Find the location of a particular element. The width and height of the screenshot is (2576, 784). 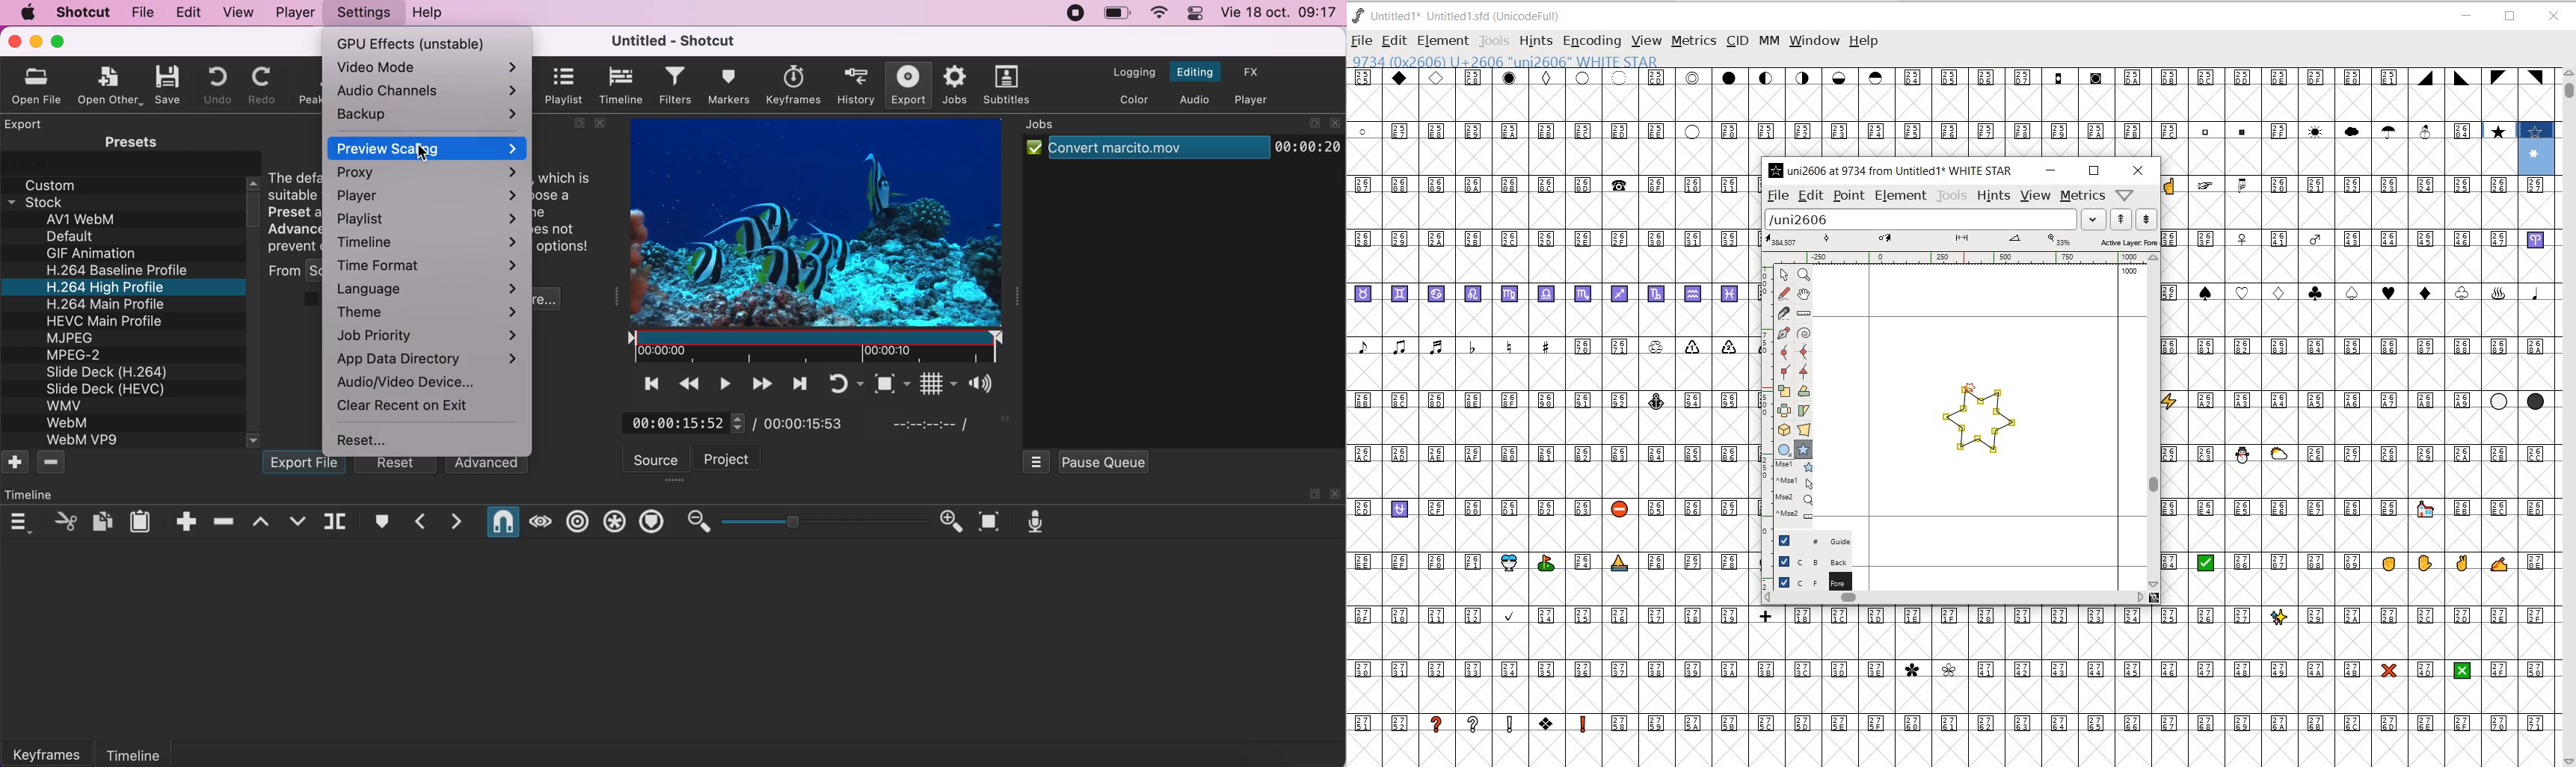

SCROLL BY HAND is located at coordinates (1803, 295).